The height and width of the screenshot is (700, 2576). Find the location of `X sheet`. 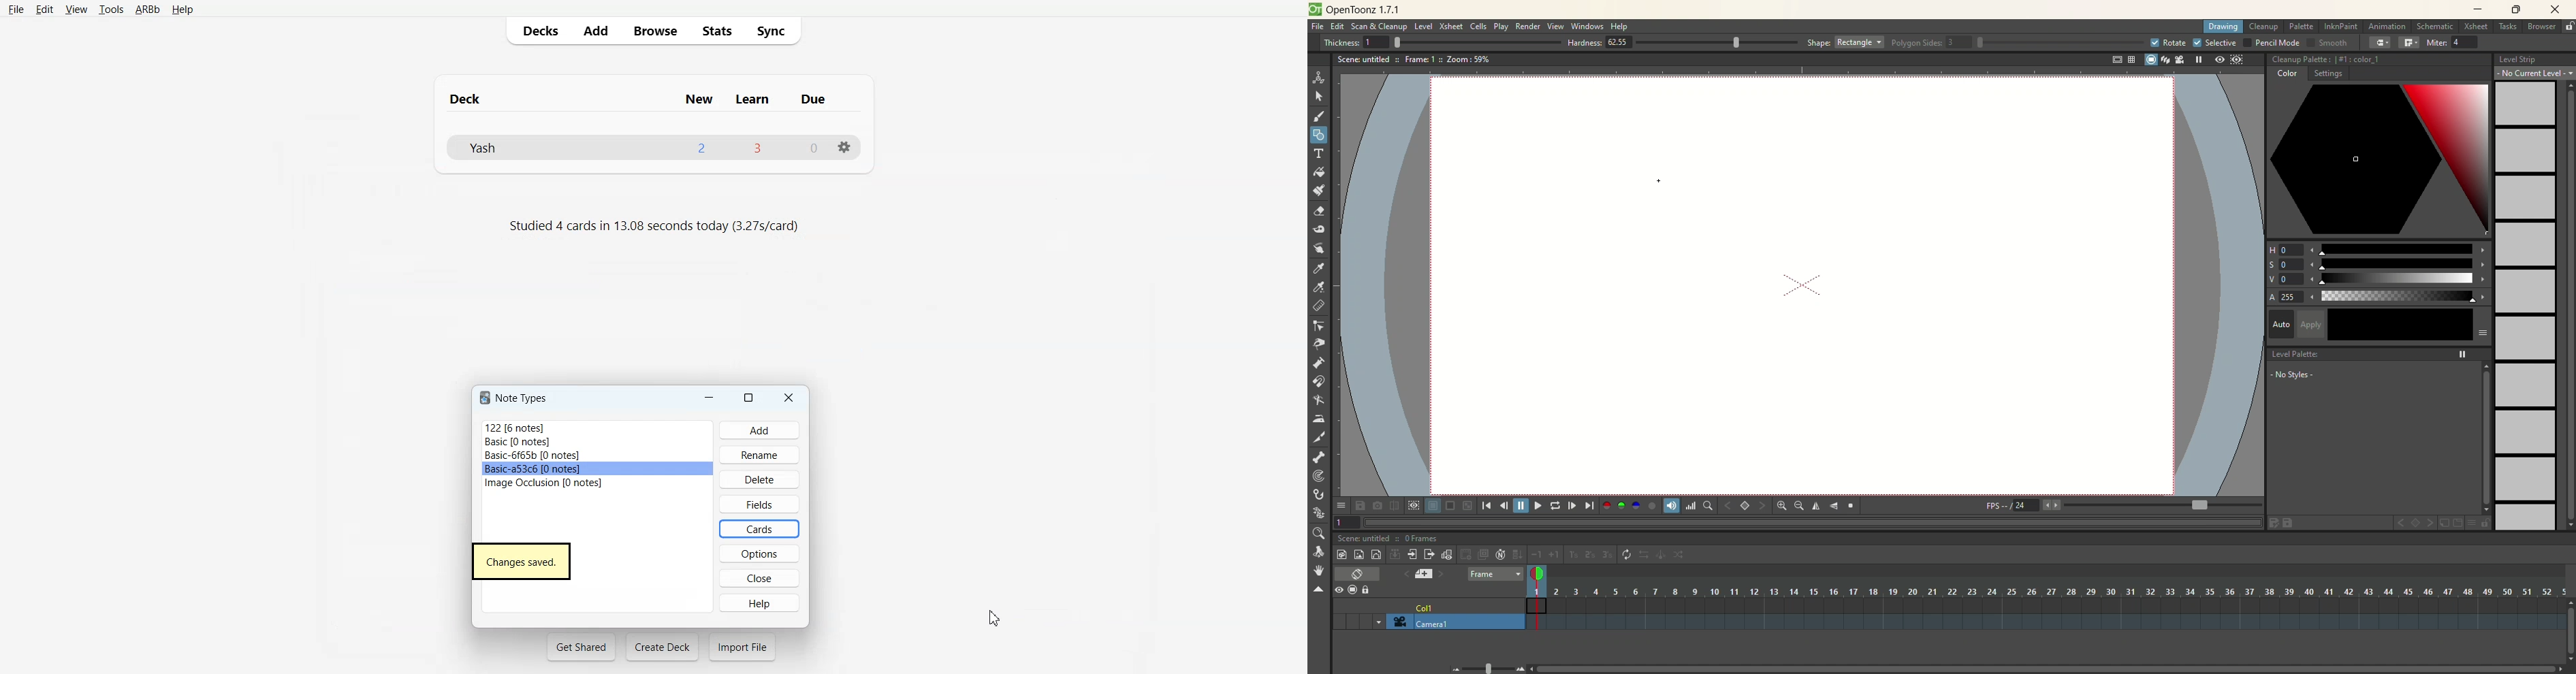

X sheet is located at coordinates (1452, 26).